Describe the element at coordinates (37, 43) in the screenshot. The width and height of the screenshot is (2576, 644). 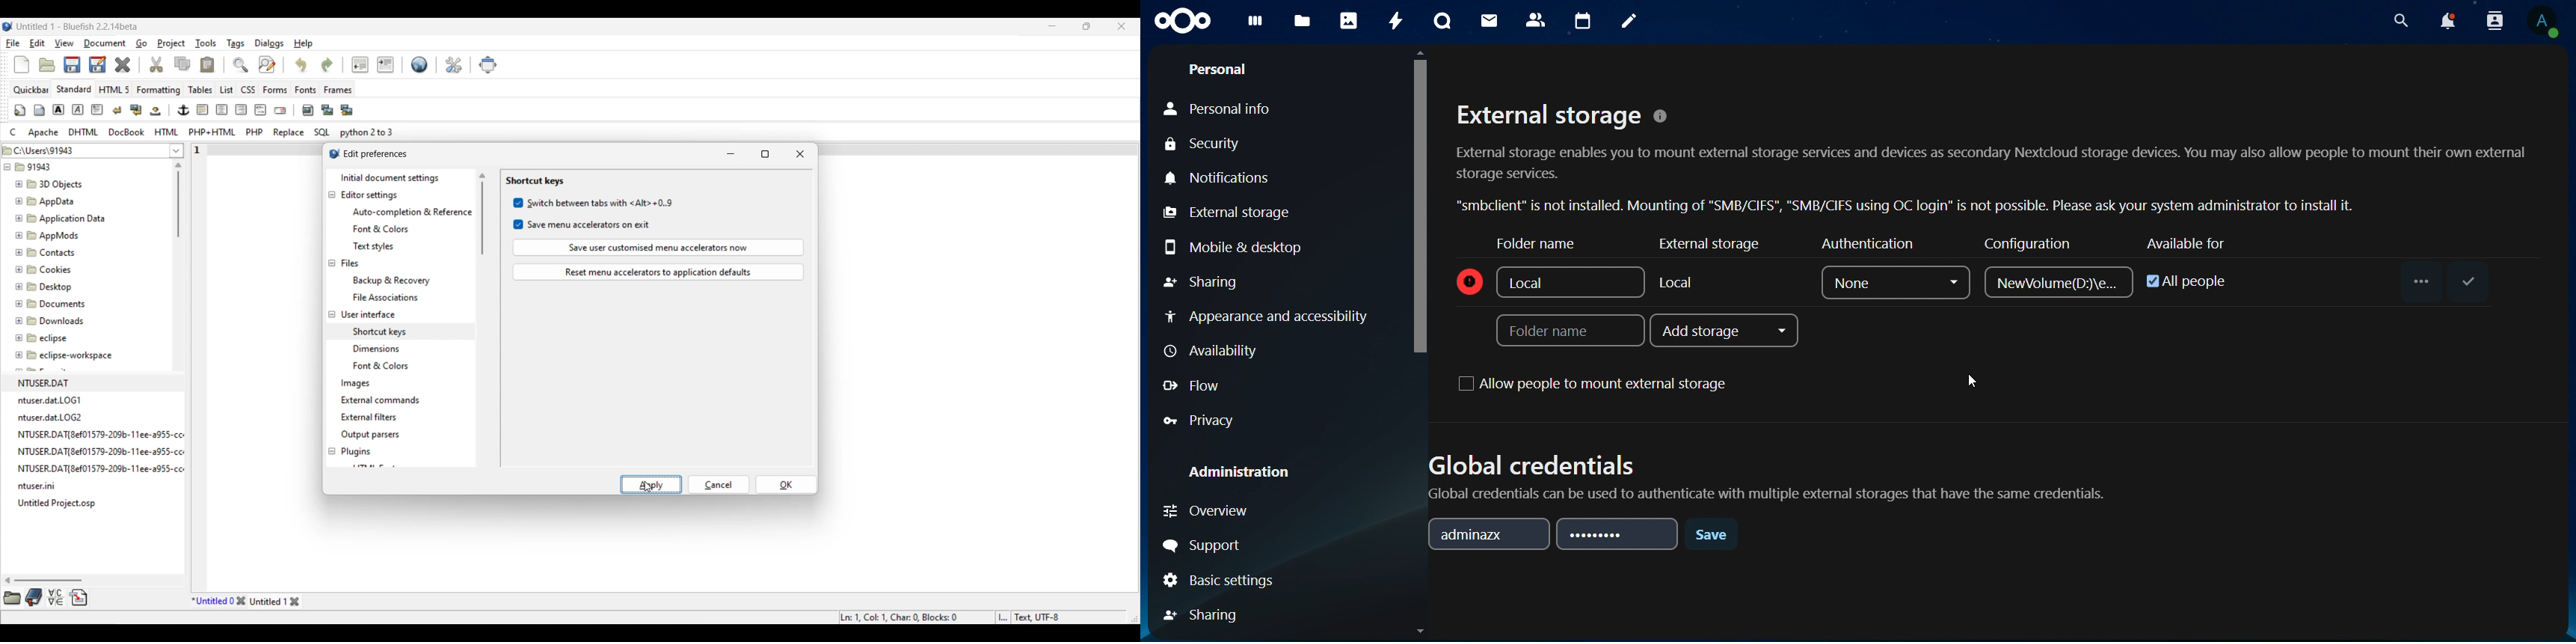
I see `Edit menu` at that location.